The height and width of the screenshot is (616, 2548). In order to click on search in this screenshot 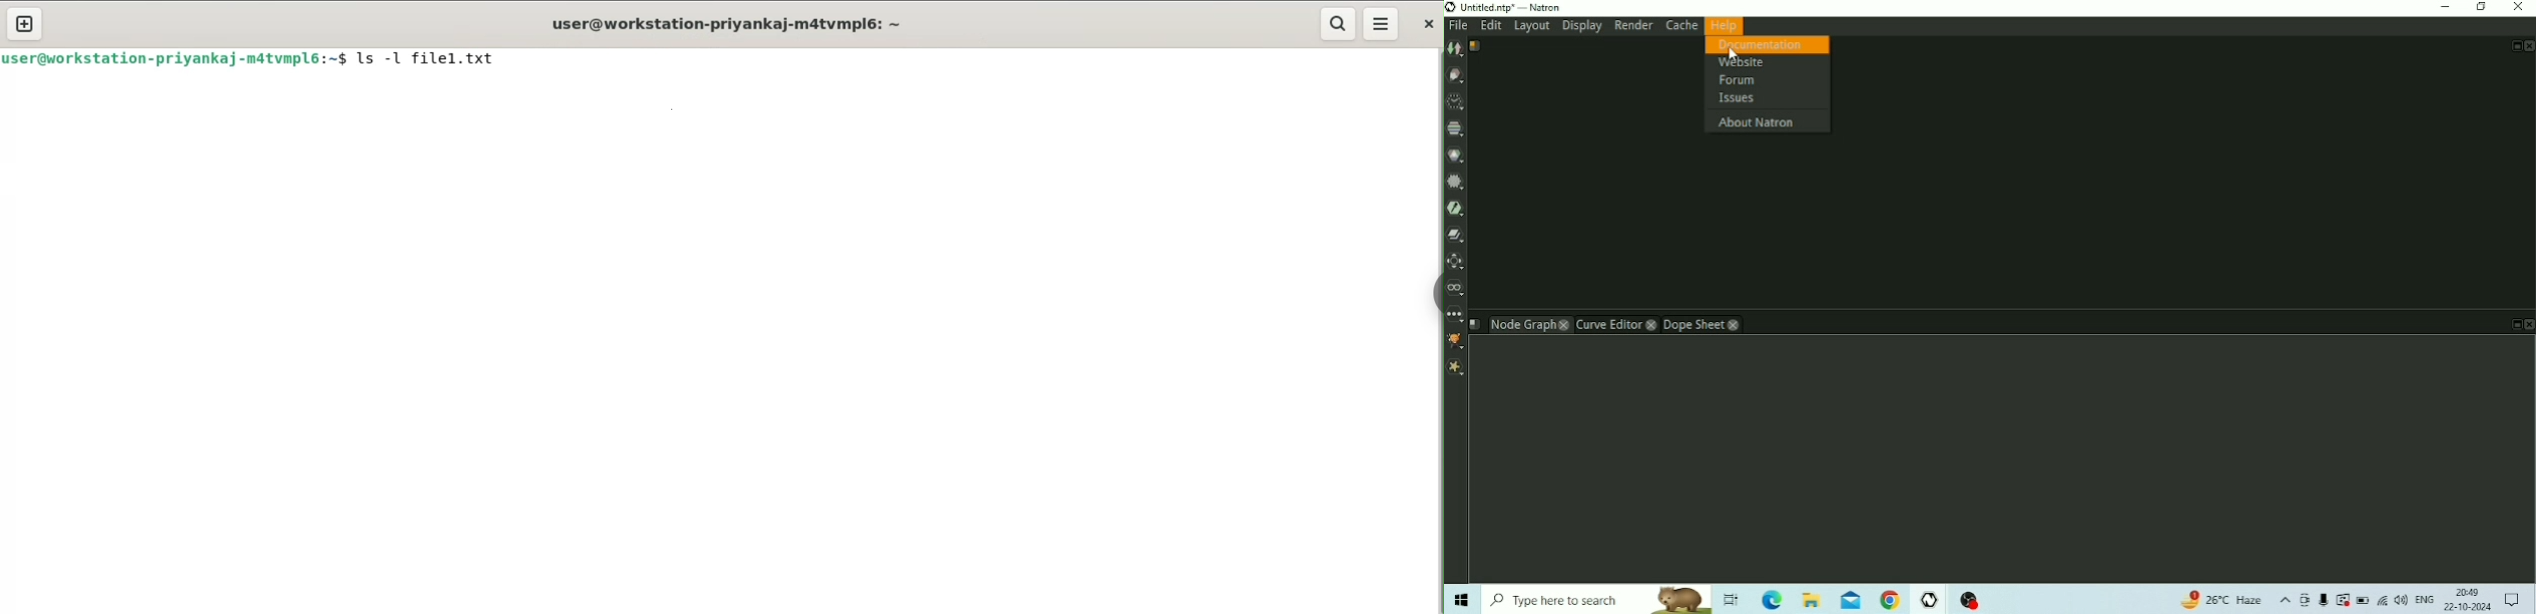, I will do `click(1338, 24)`.